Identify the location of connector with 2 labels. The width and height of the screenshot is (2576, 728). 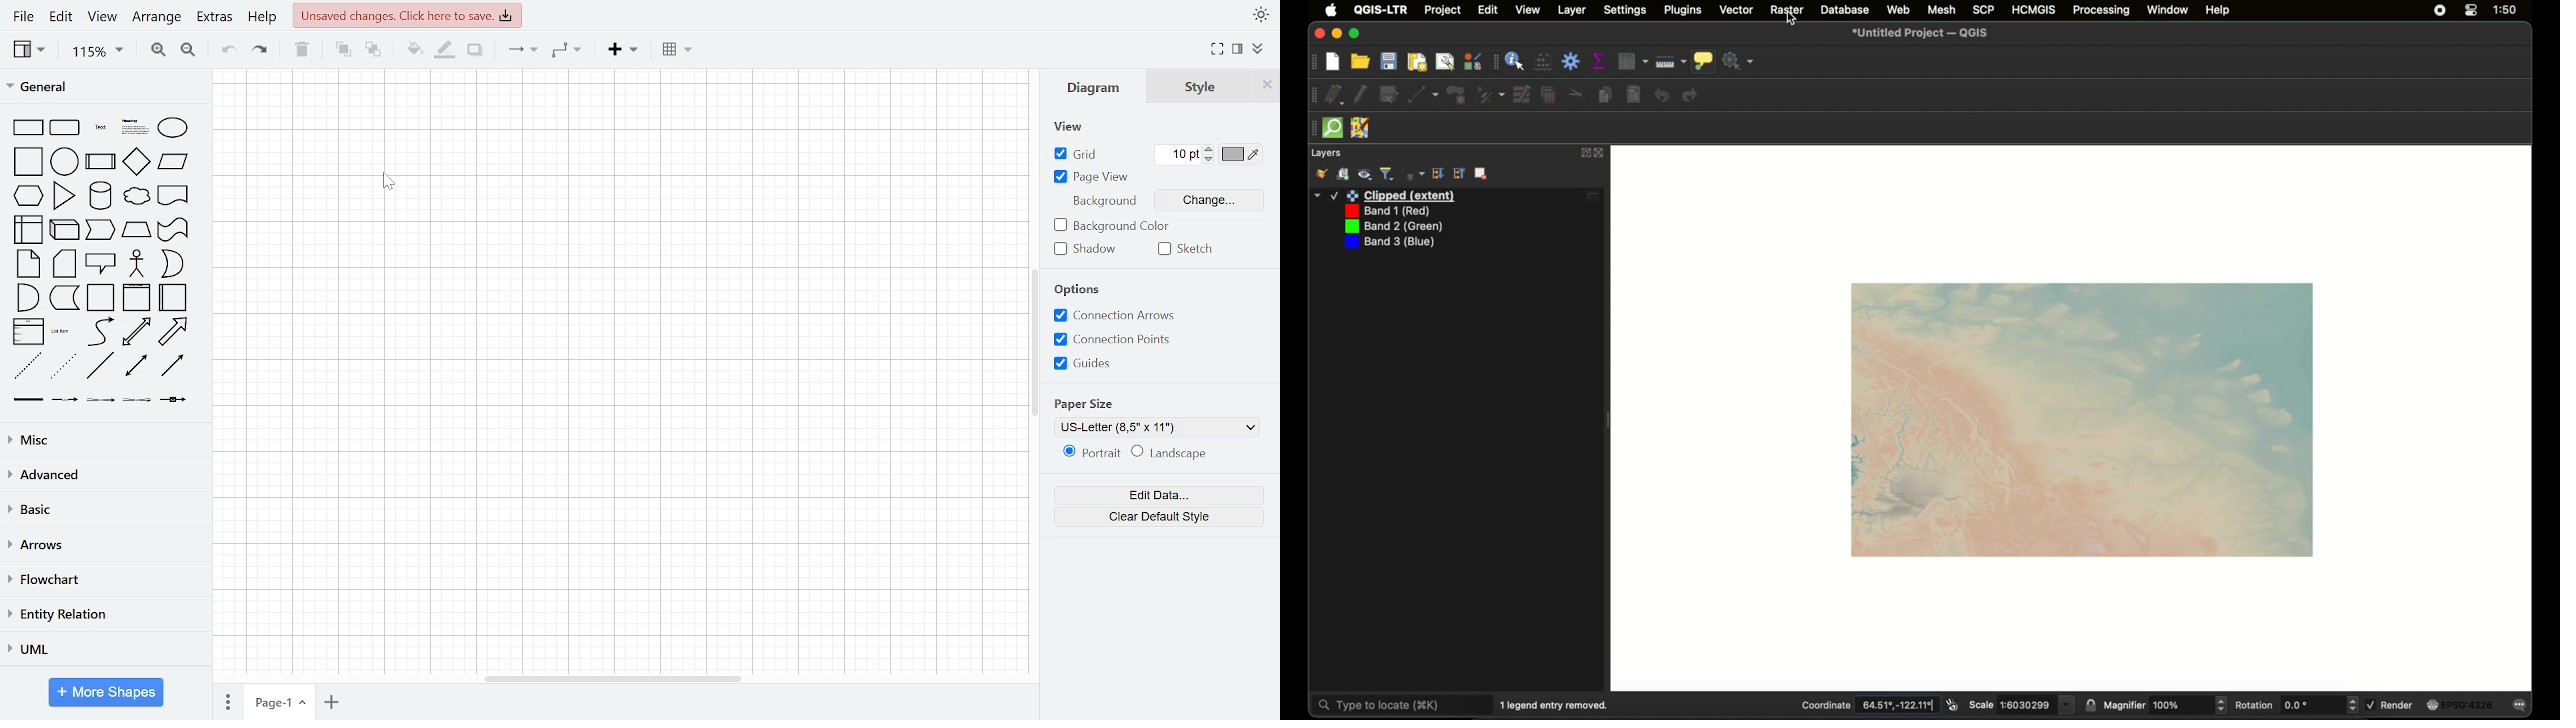
(101, 399).